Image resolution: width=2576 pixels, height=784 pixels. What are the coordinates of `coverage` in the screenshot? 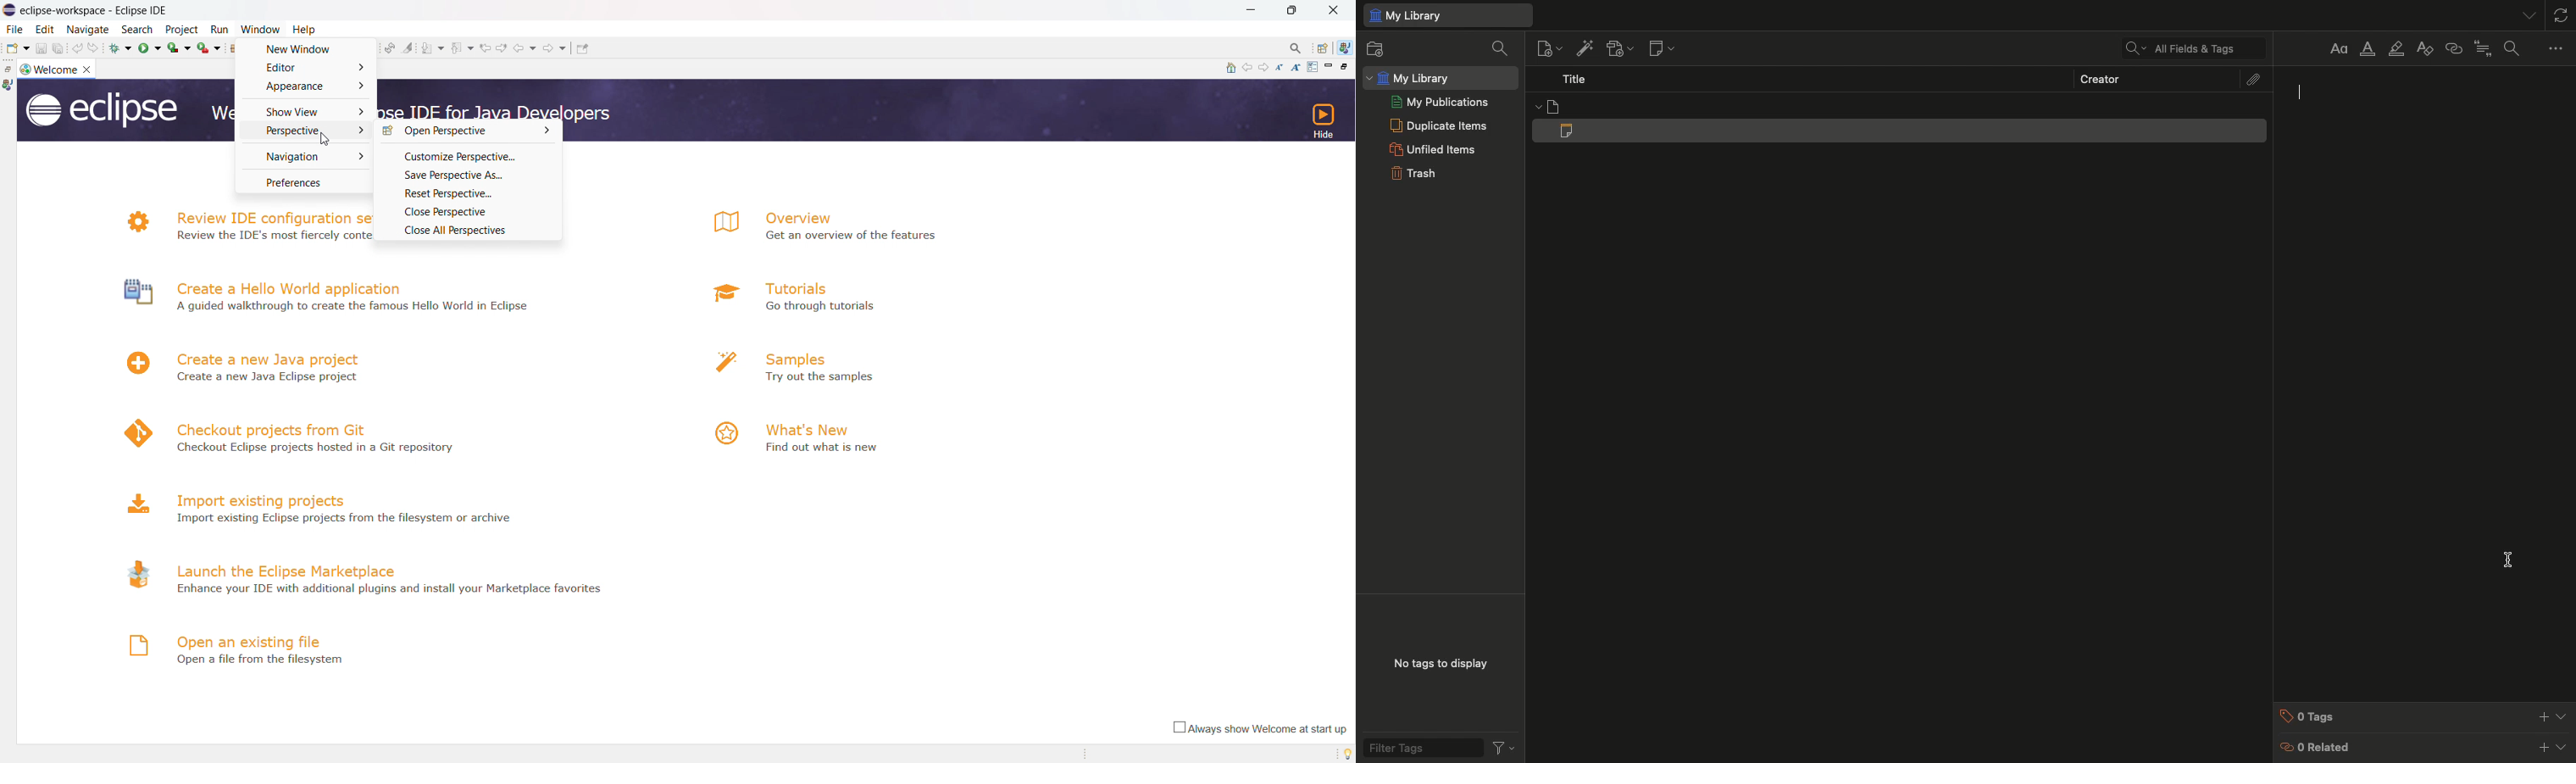 It's located at (179, 47).